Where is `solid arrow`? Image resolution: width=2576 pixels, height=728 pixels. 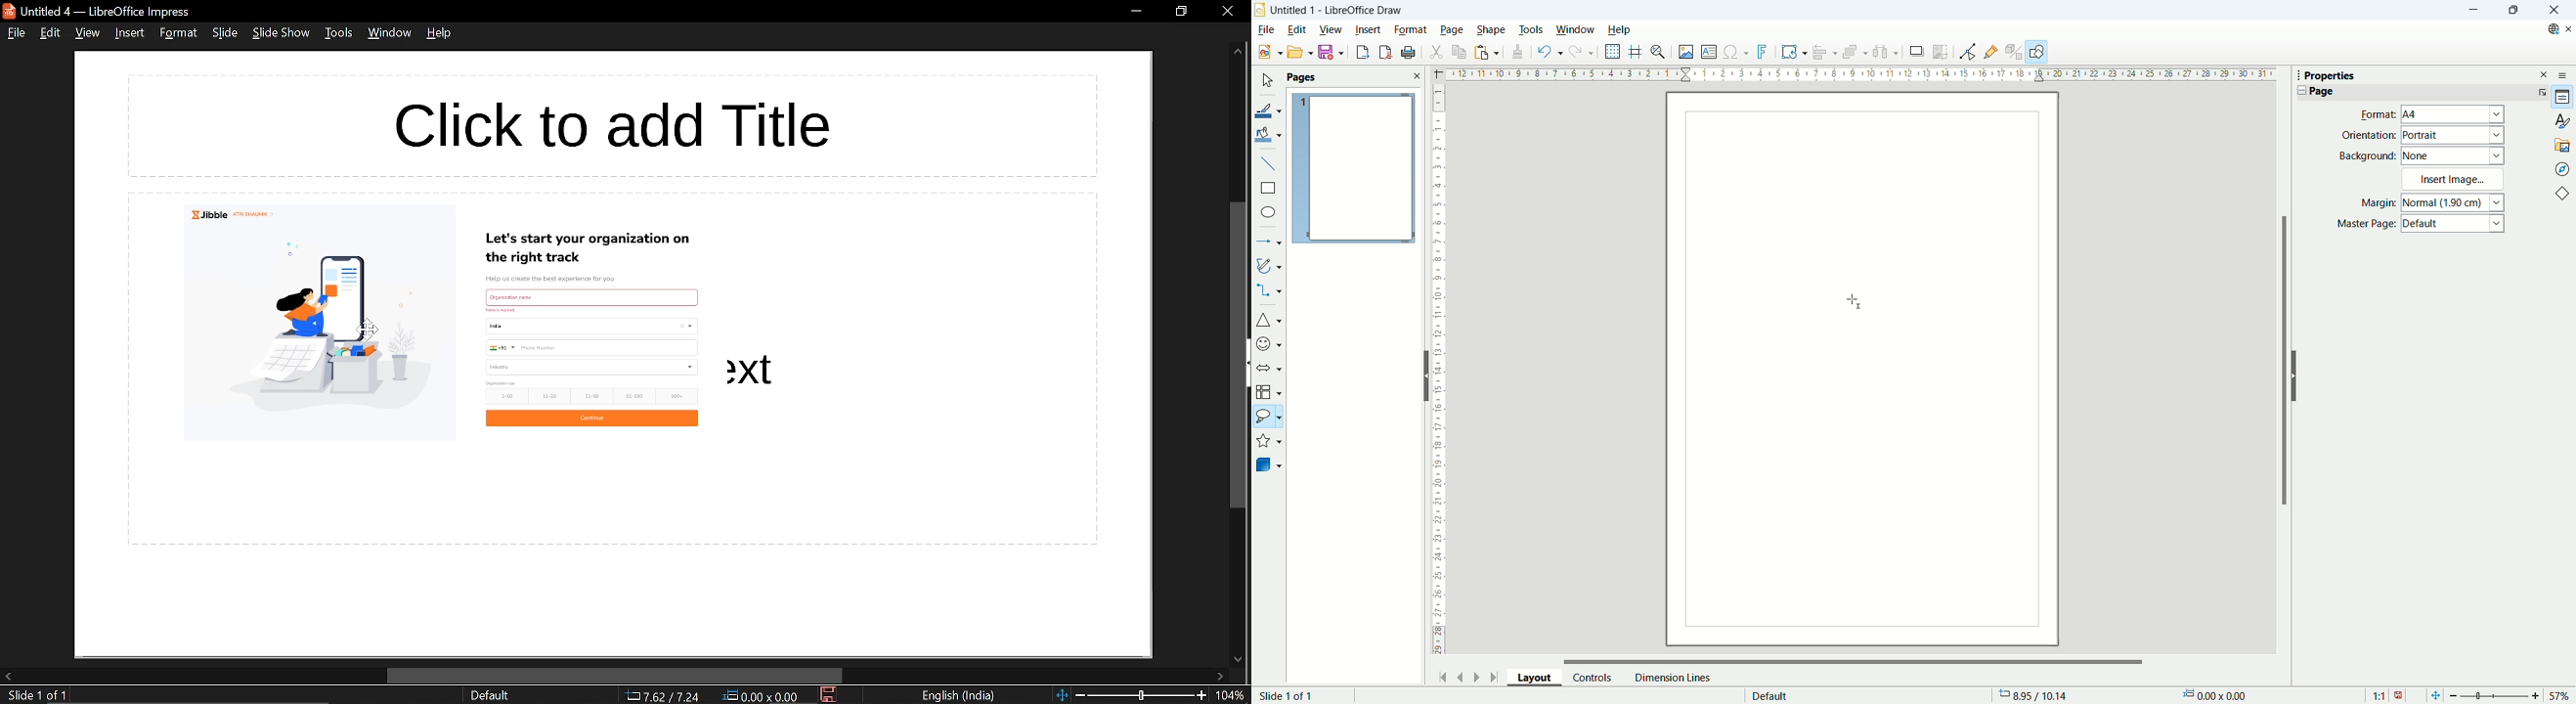
solid arrow is located at coordinates (1269, 366).